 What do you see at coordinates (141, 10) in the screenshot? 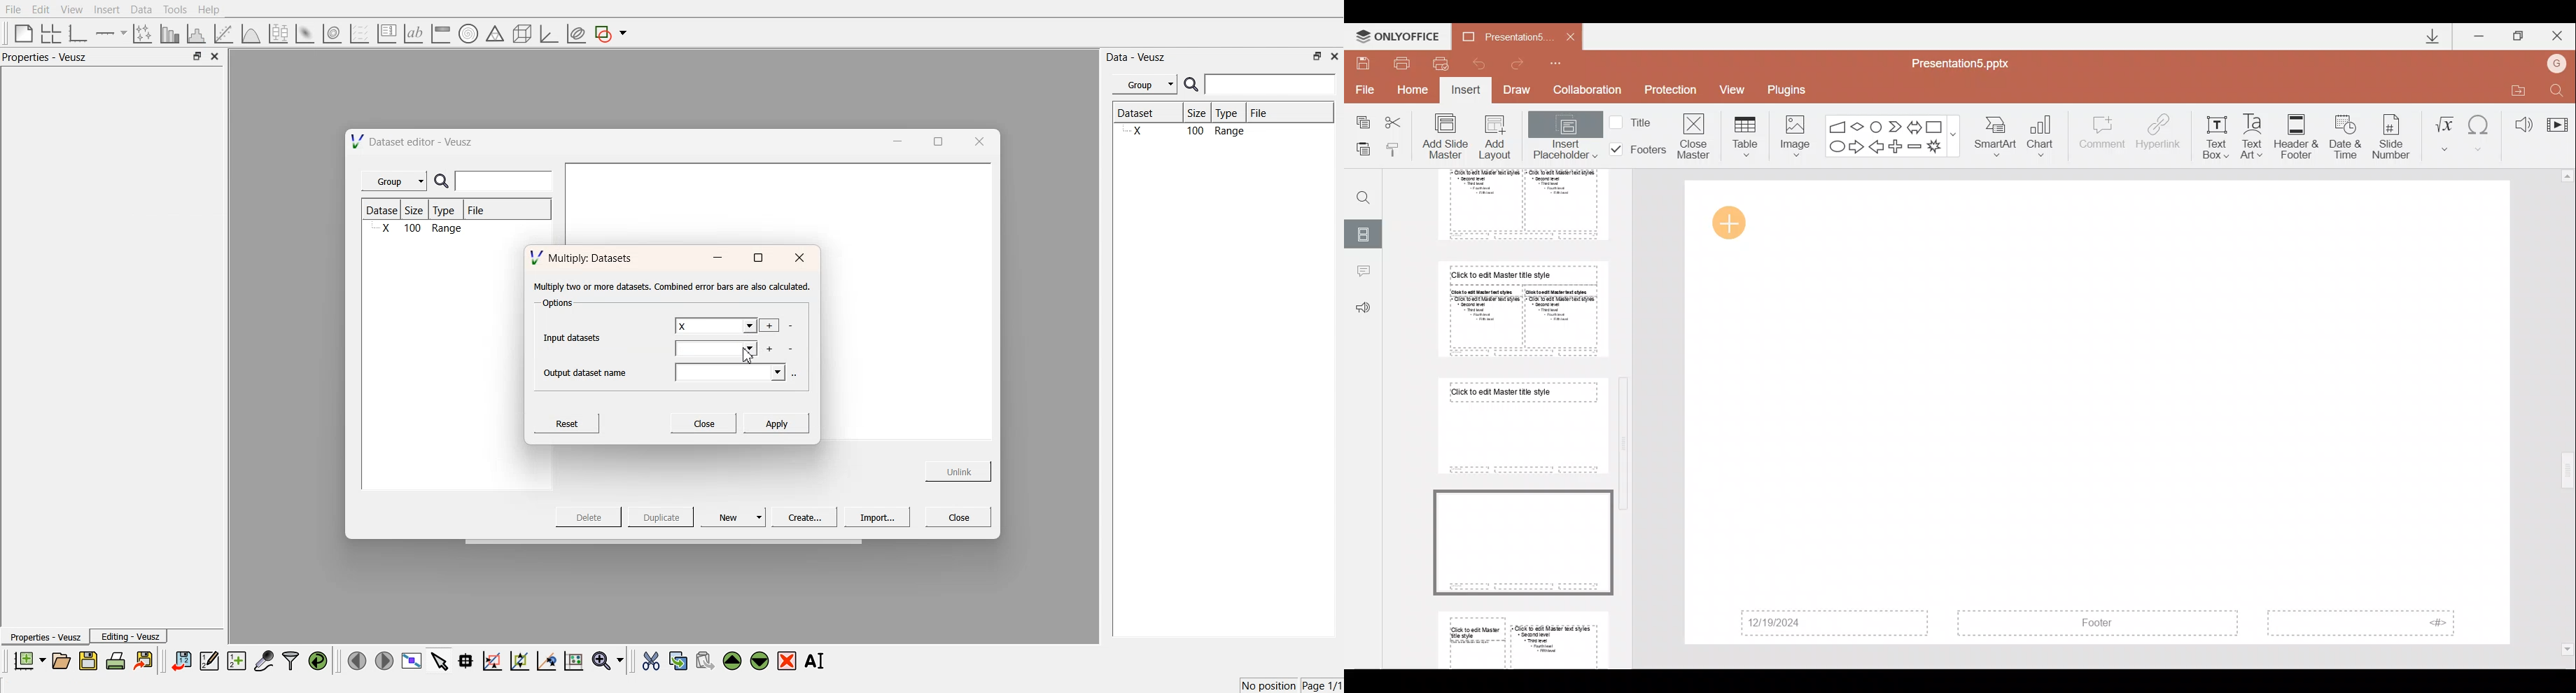
I see `Data` at bounding box center [141, 10].